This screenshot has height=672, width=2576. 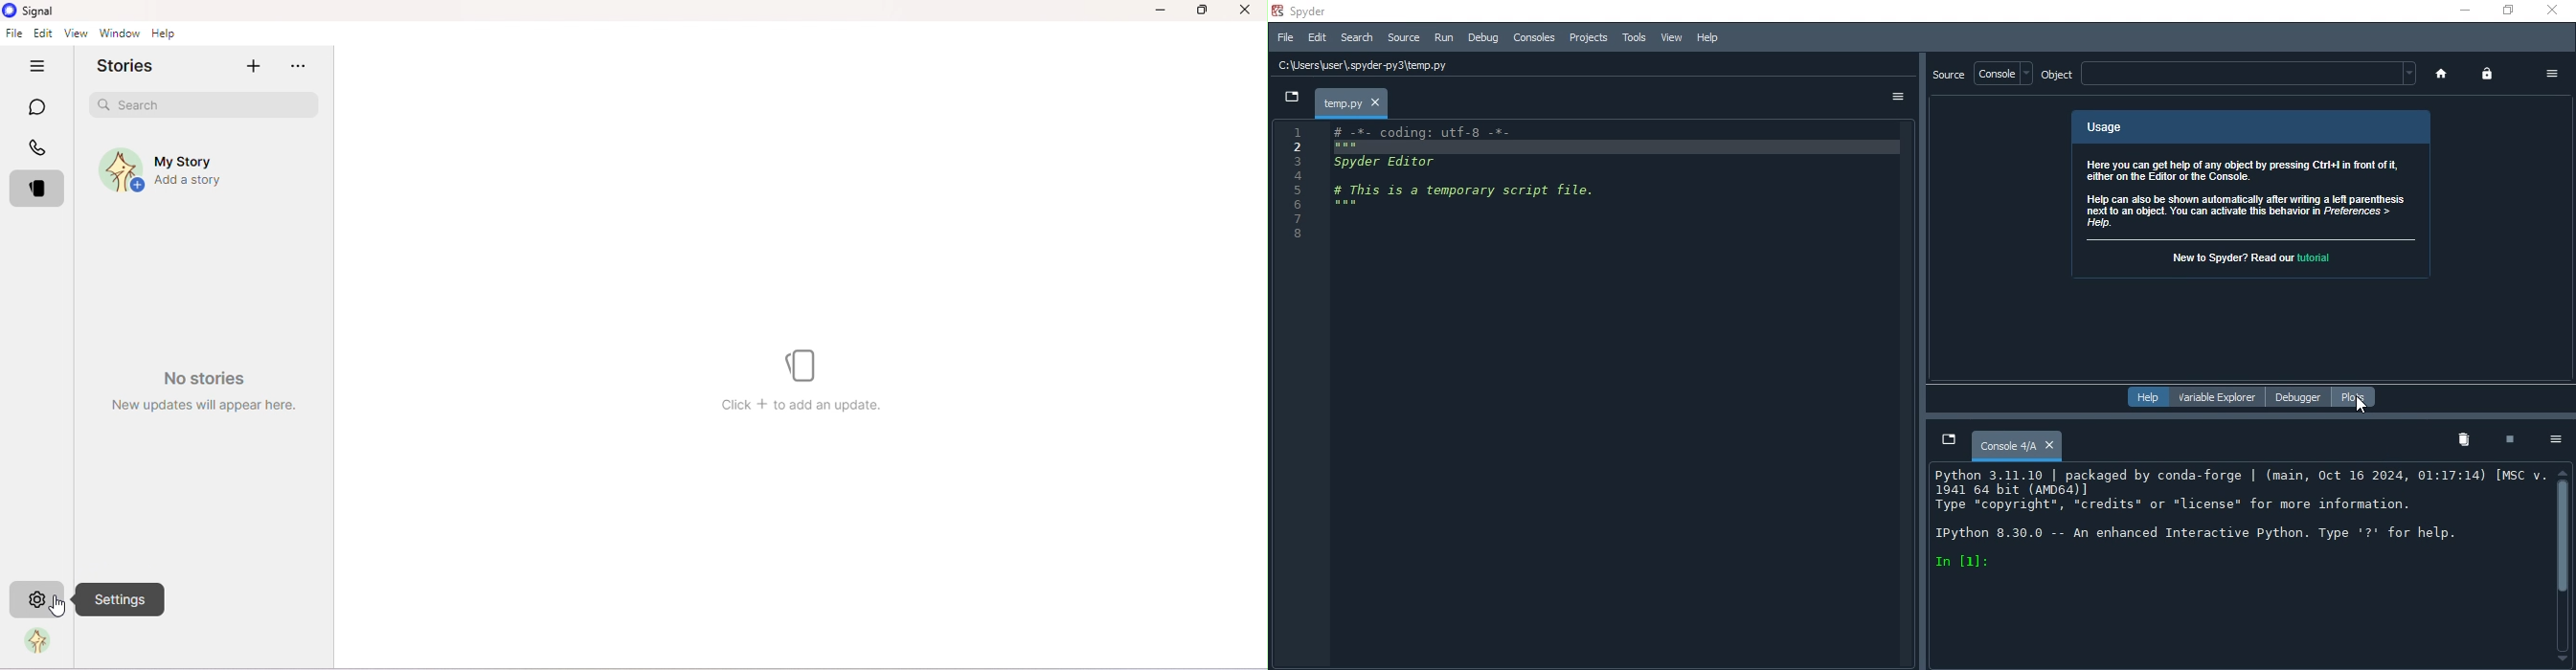 I want to click on ipython console pane, so click(x=2232, y=568).